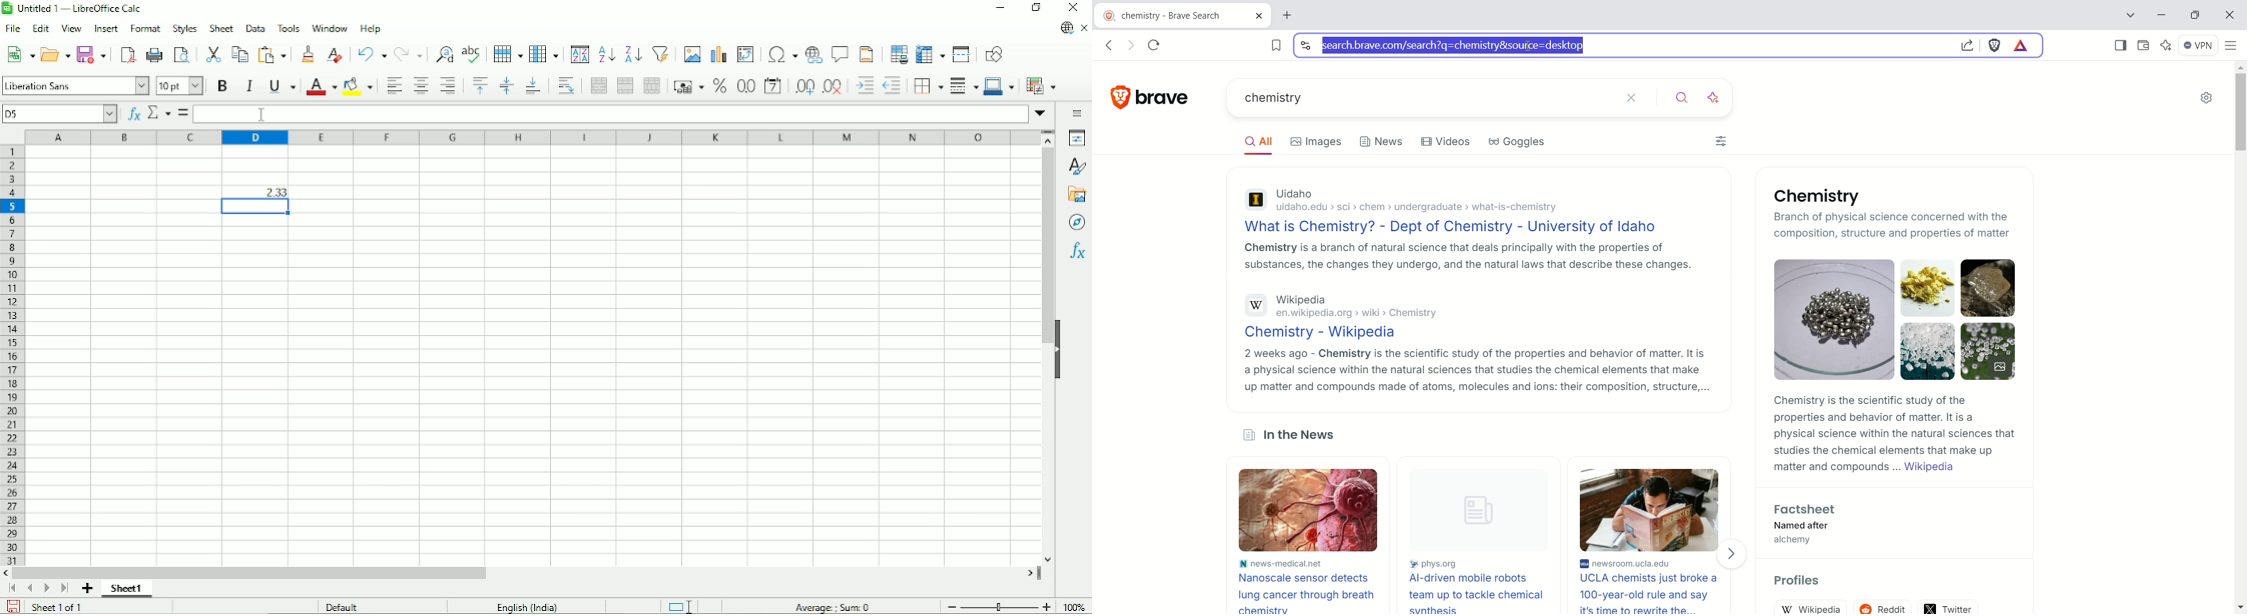  I want to click on Sheet 1 of 1, so click(57, 606).